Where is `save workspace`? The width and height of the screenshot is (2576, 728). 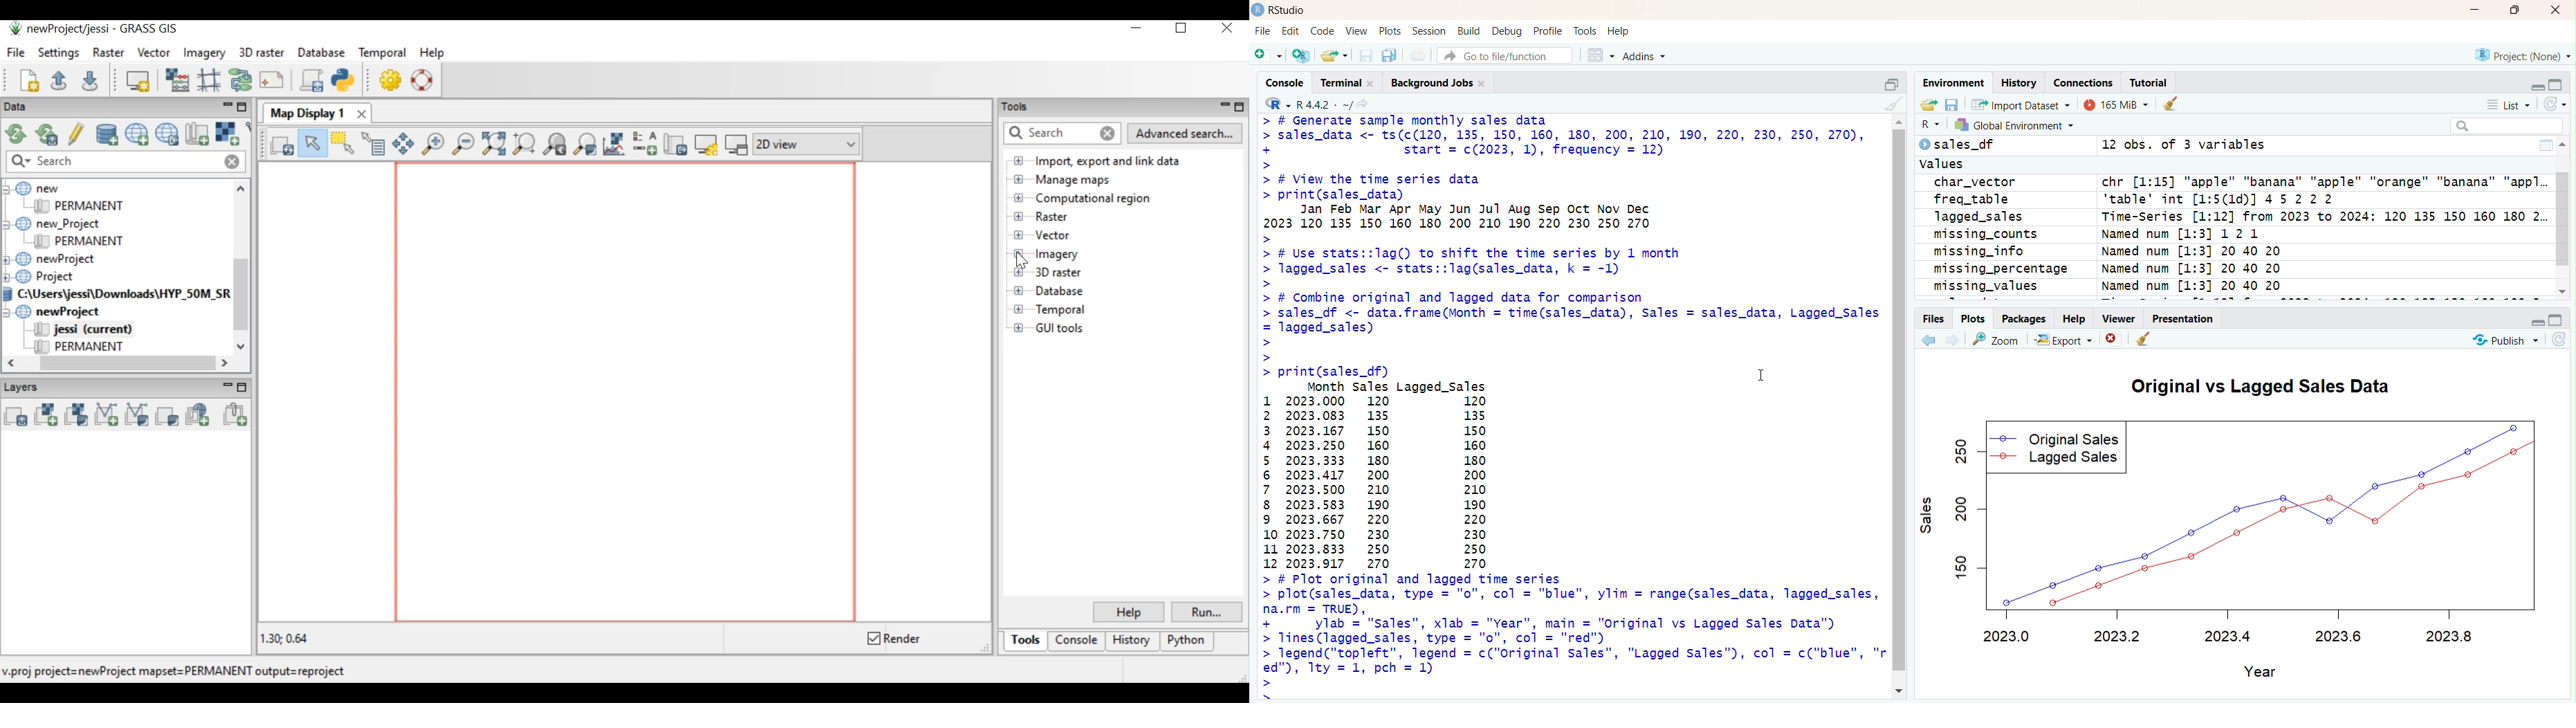
save workspace is located at coordinates (1953, 104).